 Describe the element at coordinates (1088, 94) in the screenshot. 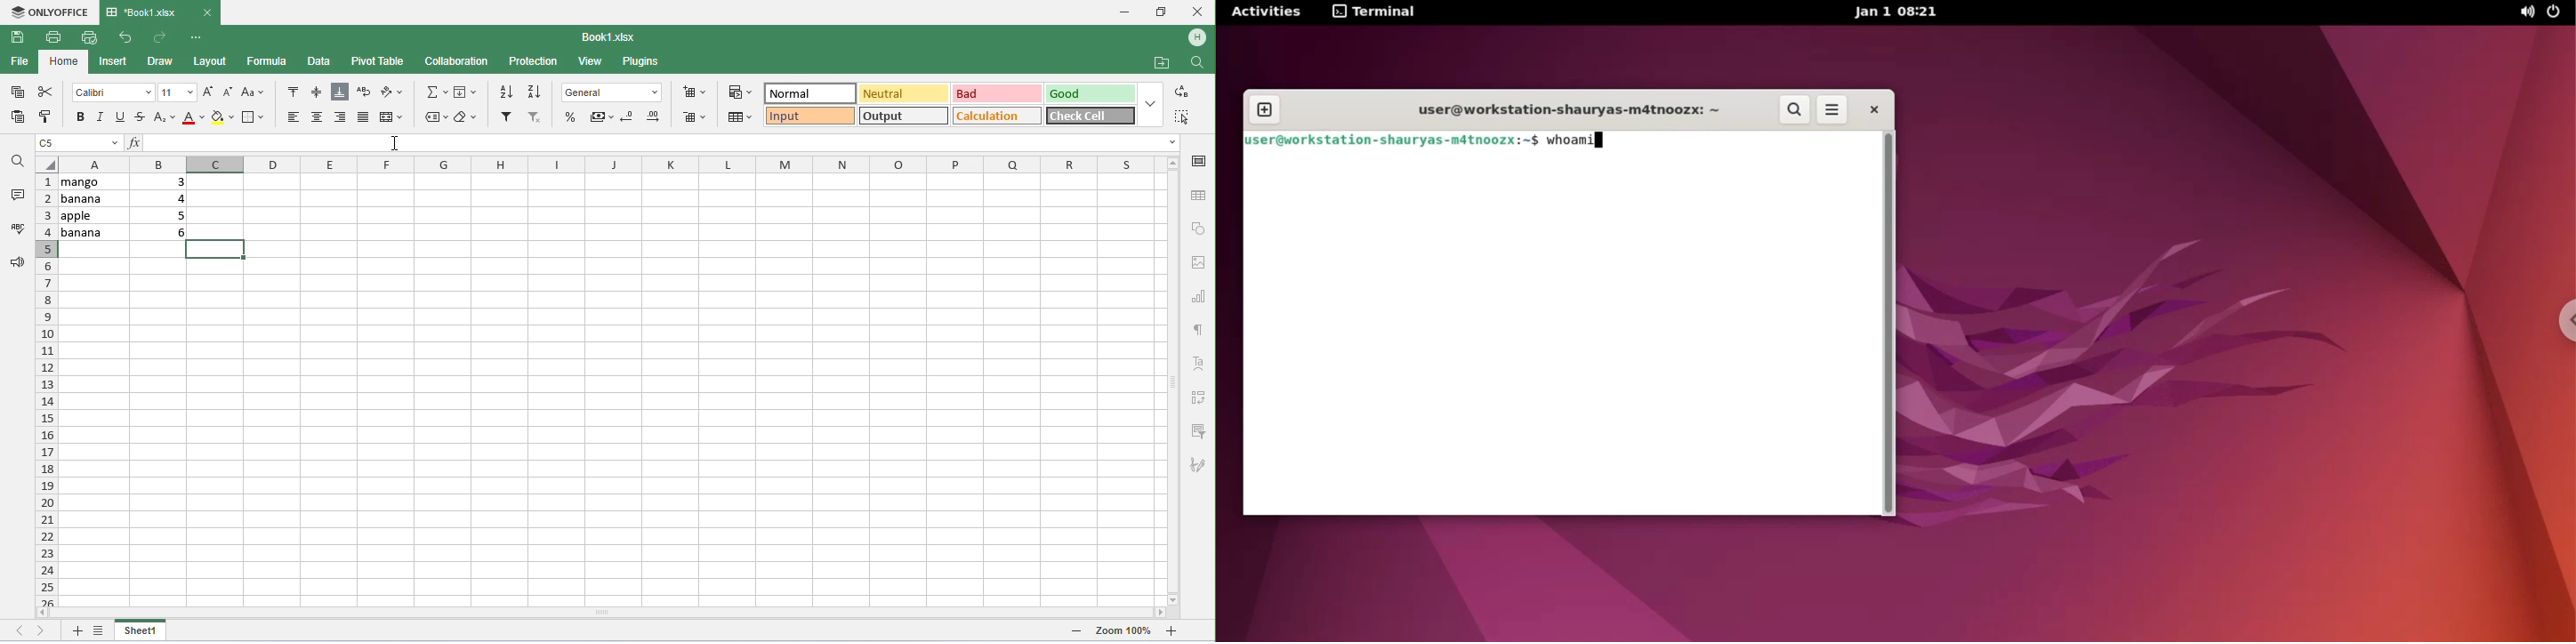

I see `good` at that location.